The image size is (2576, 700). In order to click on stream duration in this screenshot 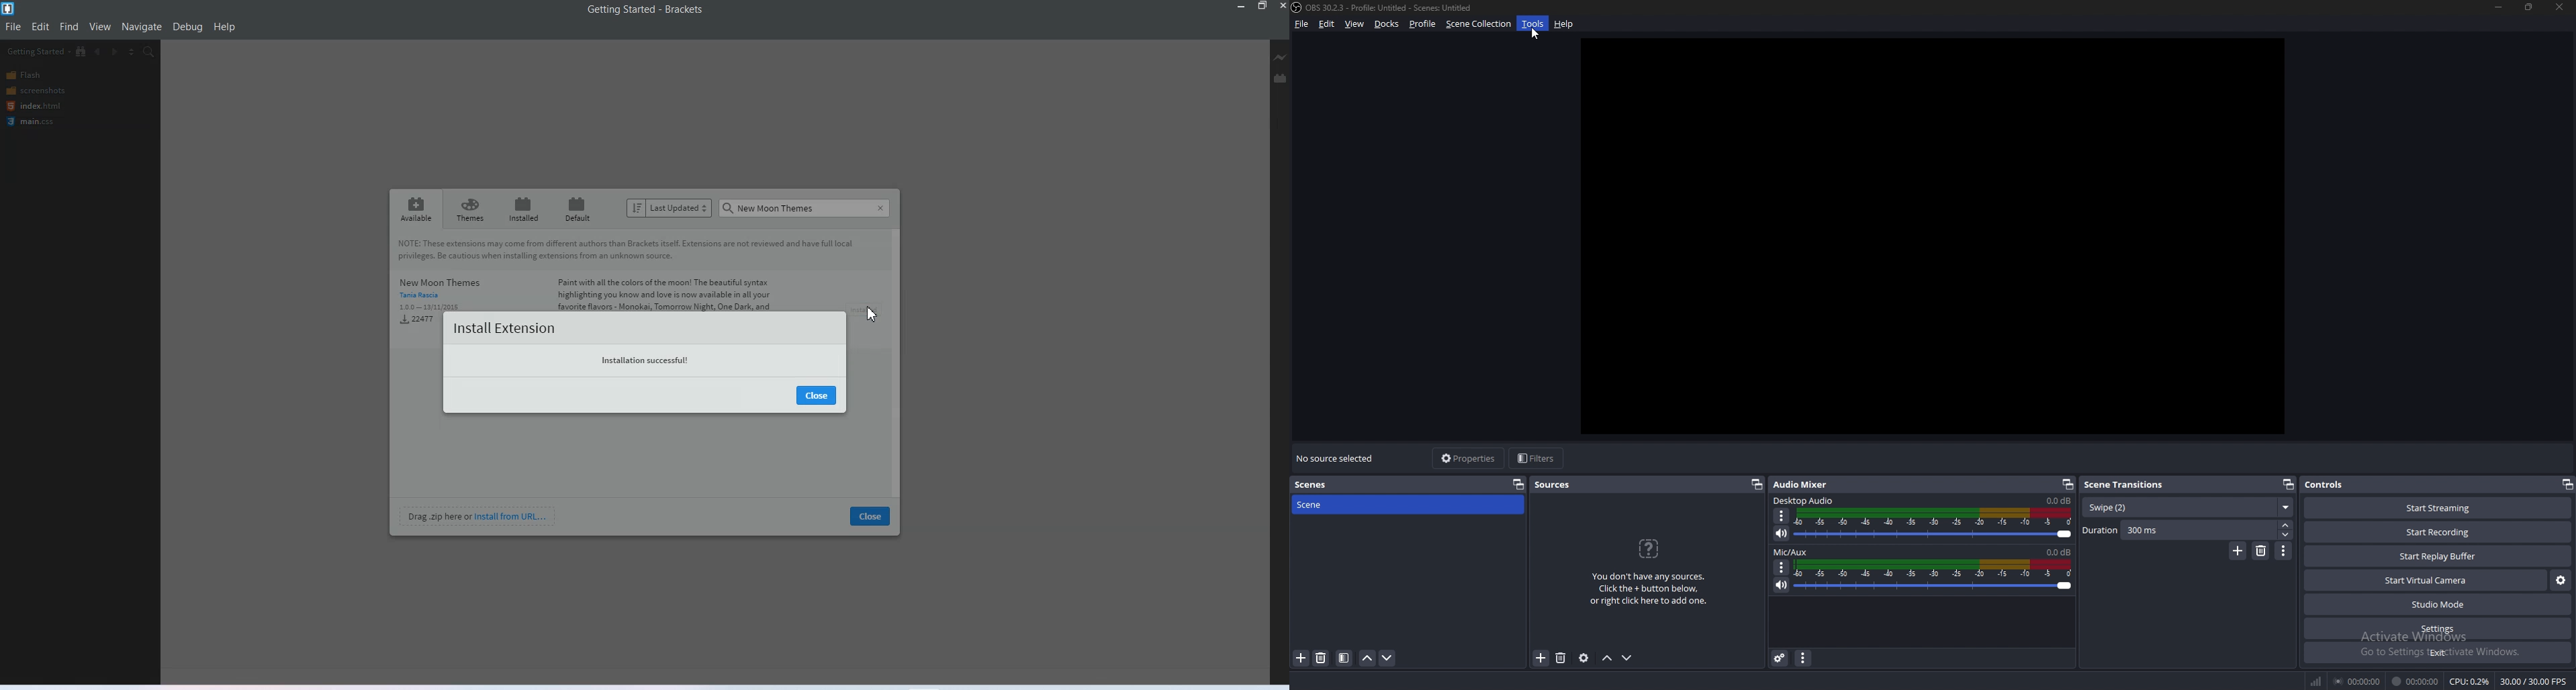, I will do `click(2358, 681)`.